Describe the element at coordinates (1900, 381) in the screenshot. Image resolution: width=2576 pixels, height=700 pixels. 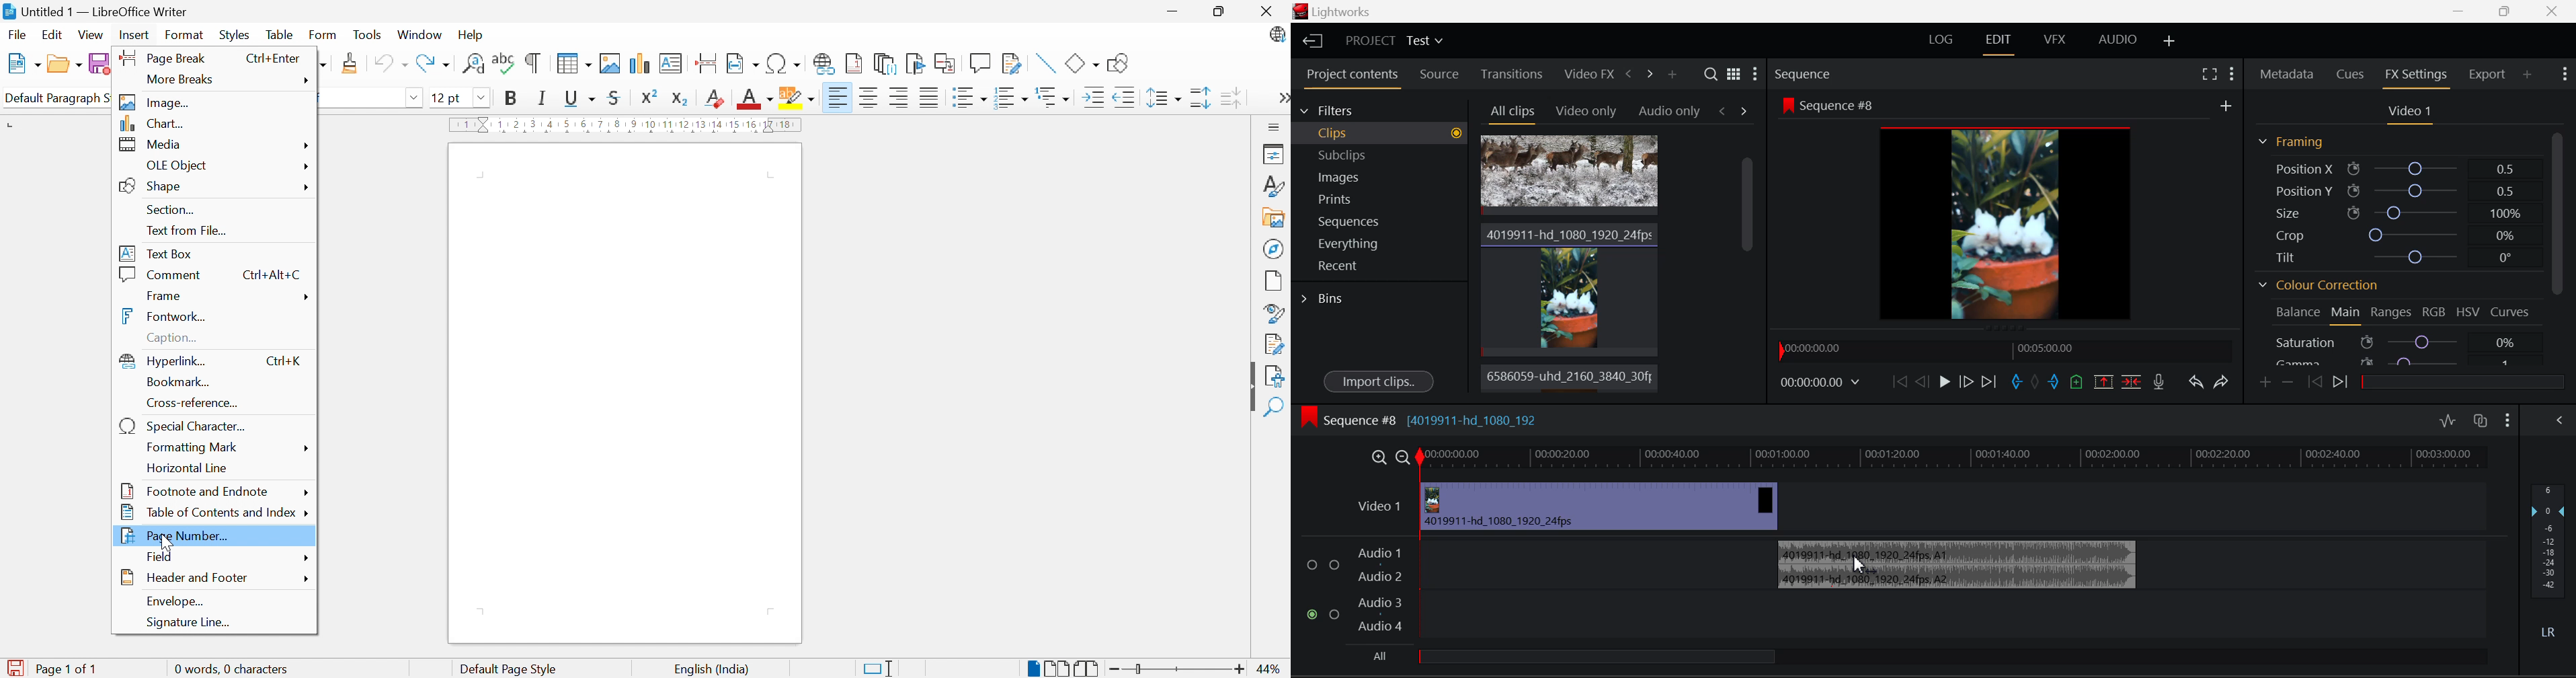
I see `To Start` at that location.